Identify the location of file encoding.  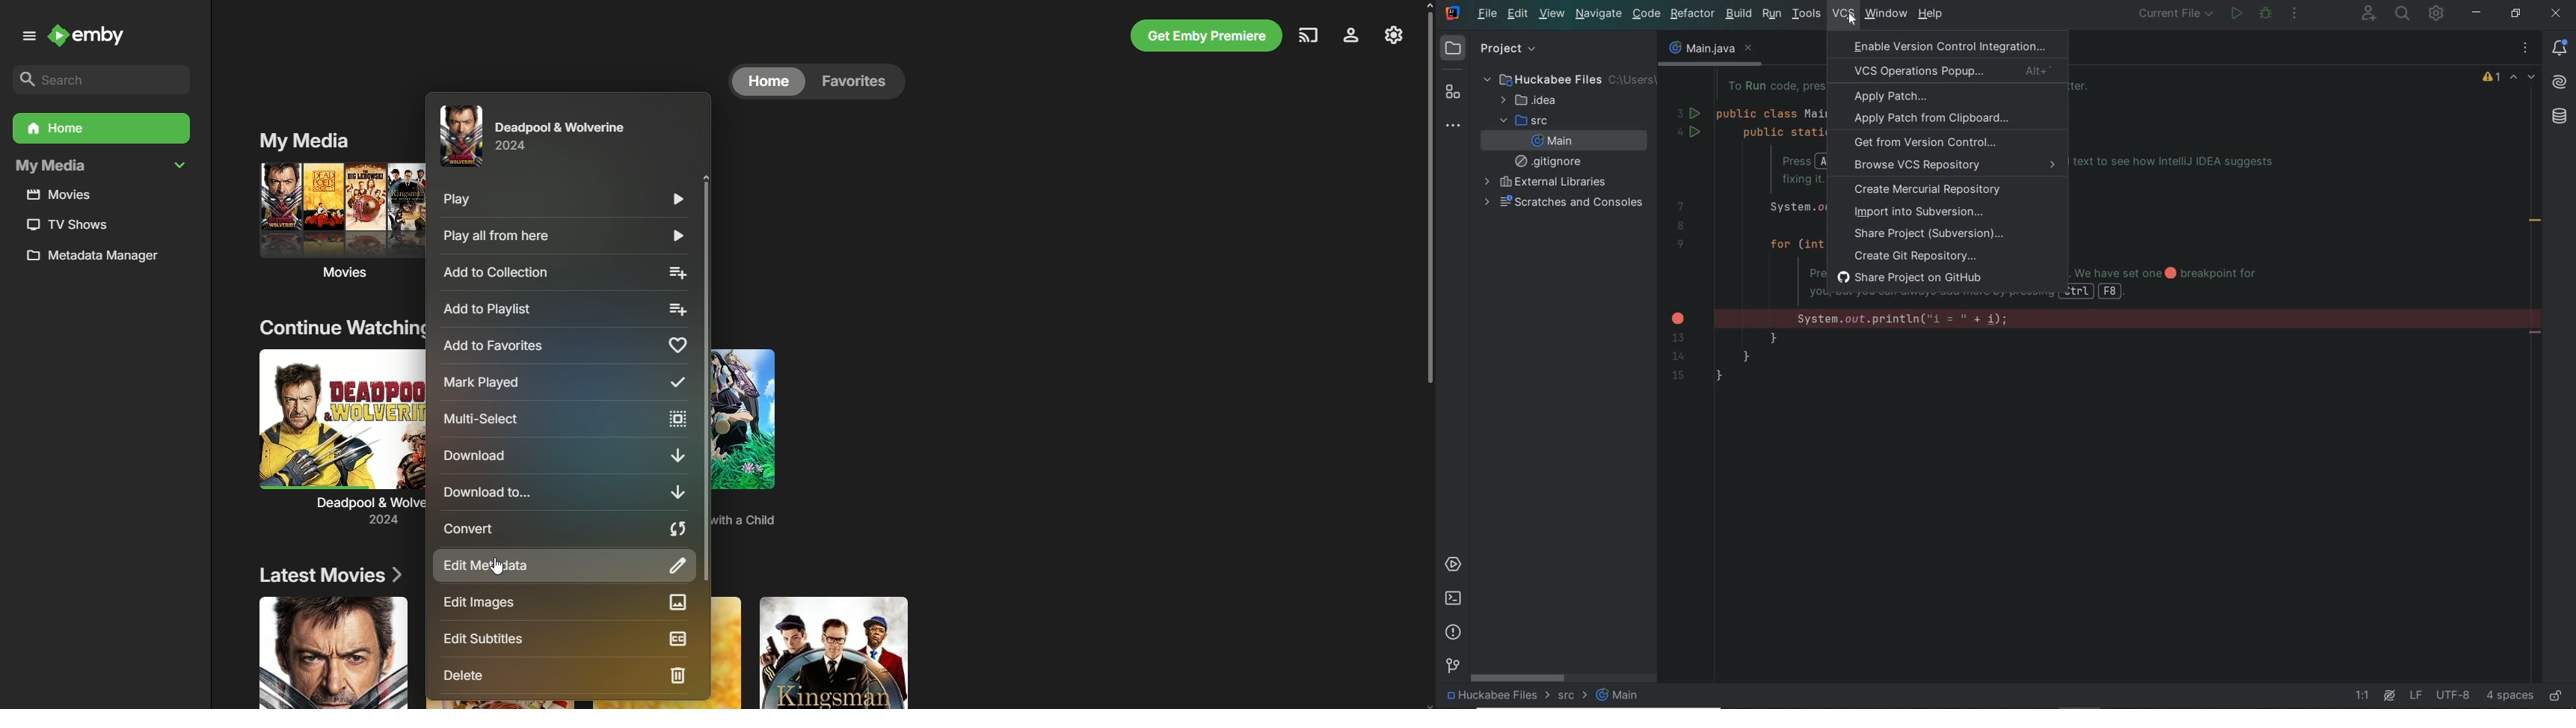
(2453, 695).